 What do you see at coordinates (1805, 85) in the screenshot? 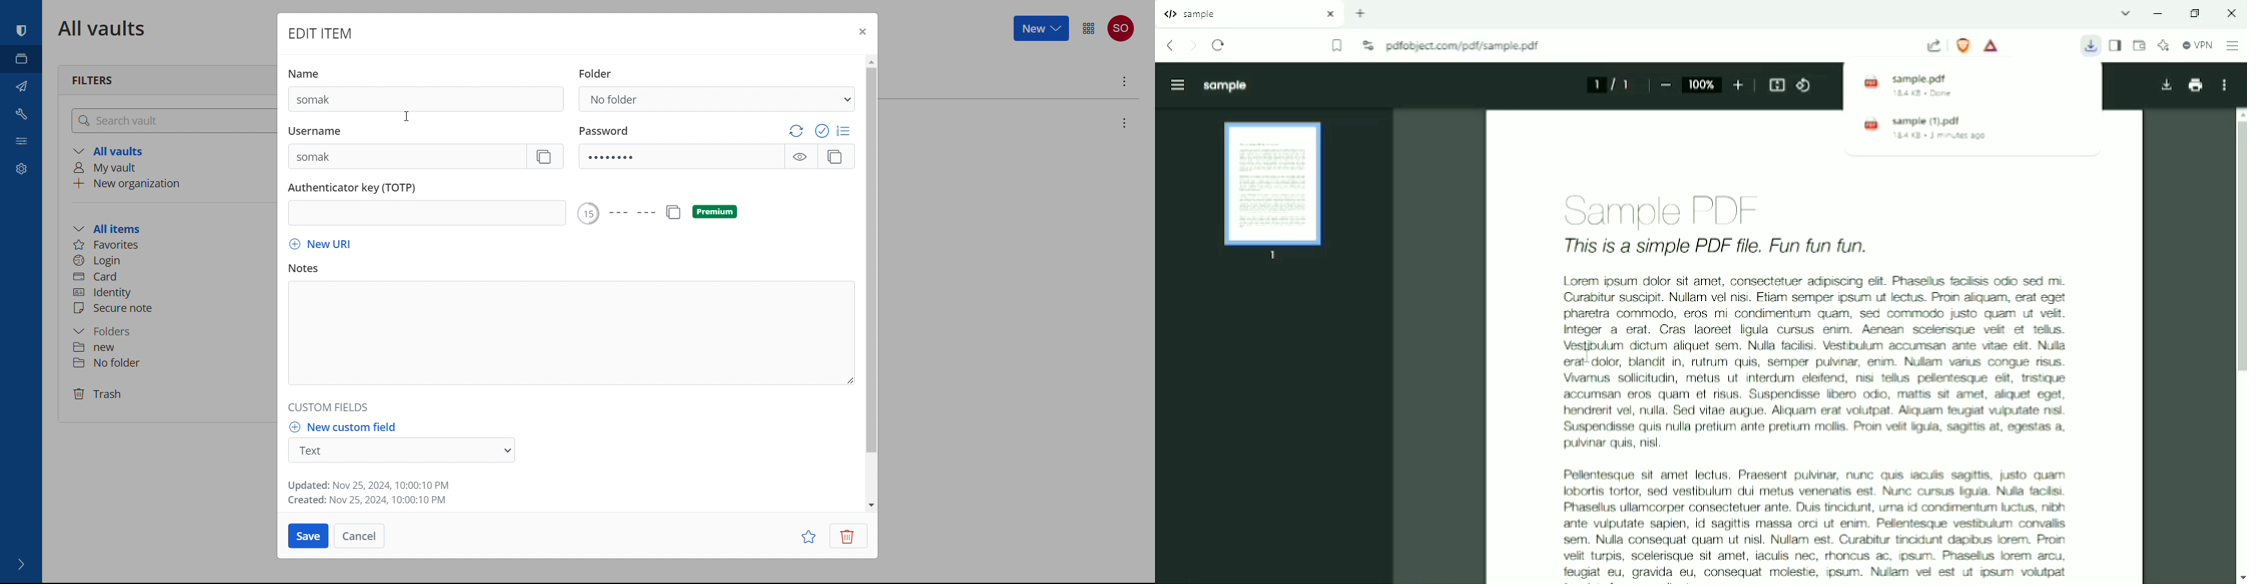
I see `Rotate Counterclockwise` at bounding box center [1805, 85].